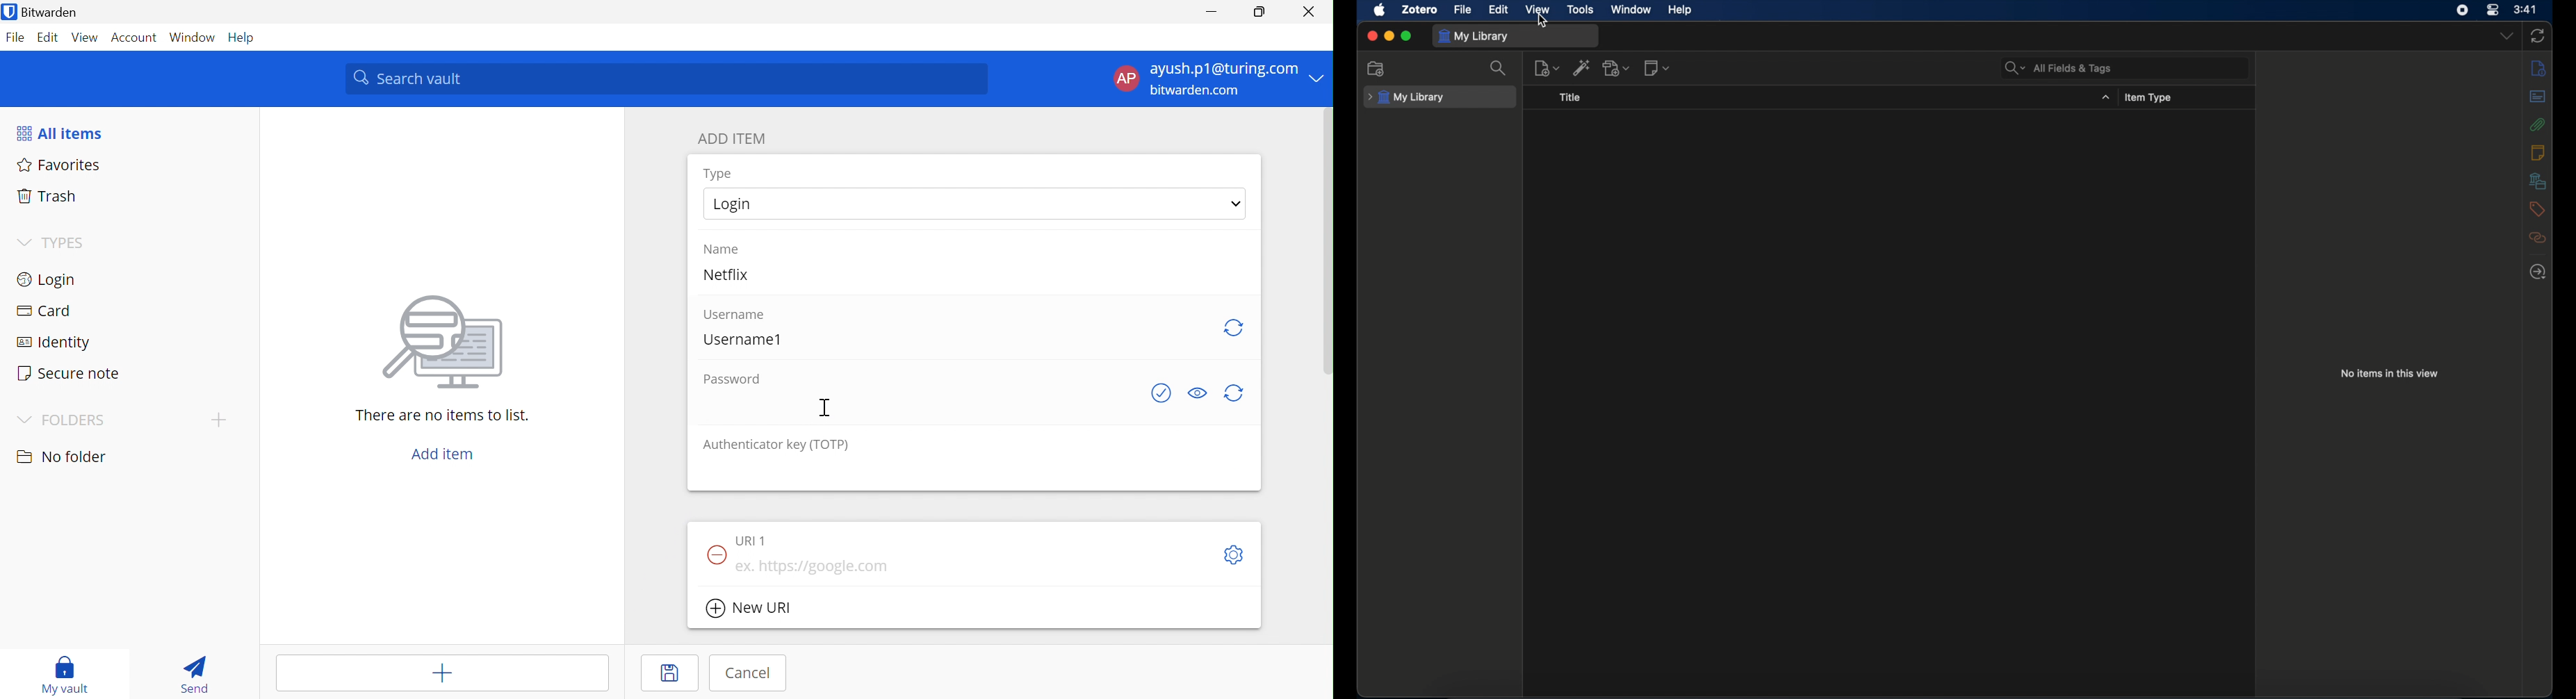  Describe the element at coordinates (1538, 10) in the screenshot. I see `view` at that location.